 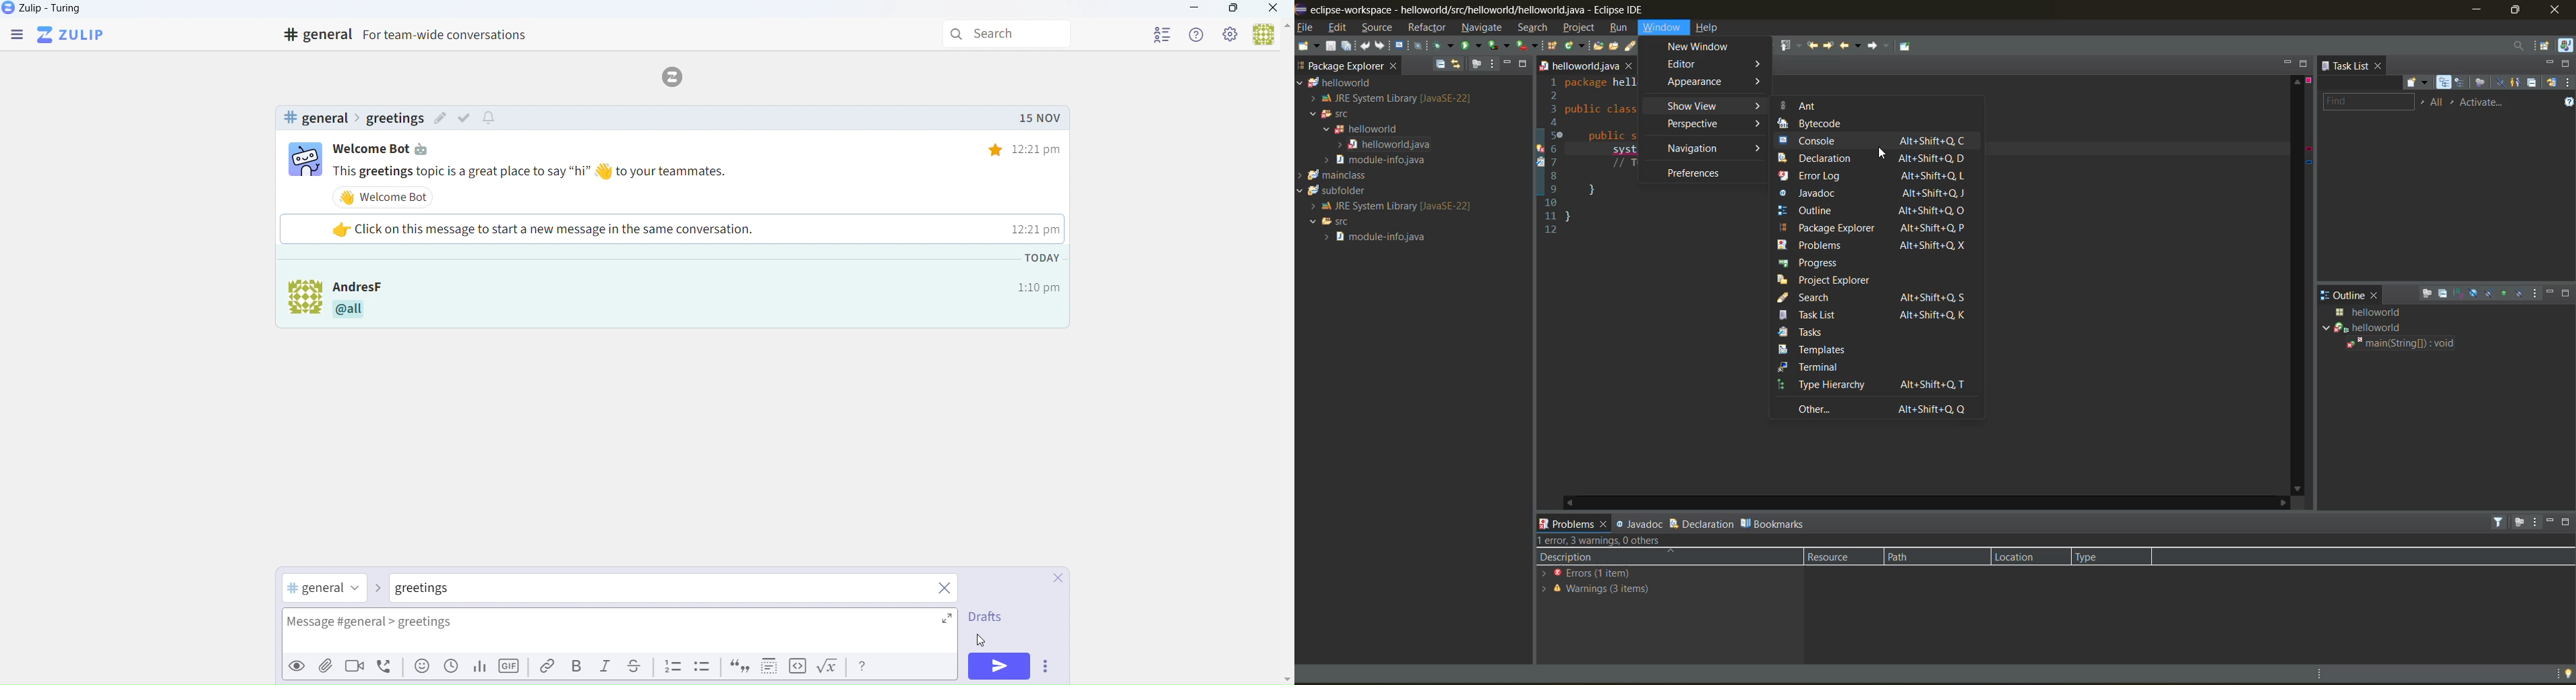 What do you see at coordinates (577, 666) in the screenshot?
I see `bold` at bounding box center [577, 666].